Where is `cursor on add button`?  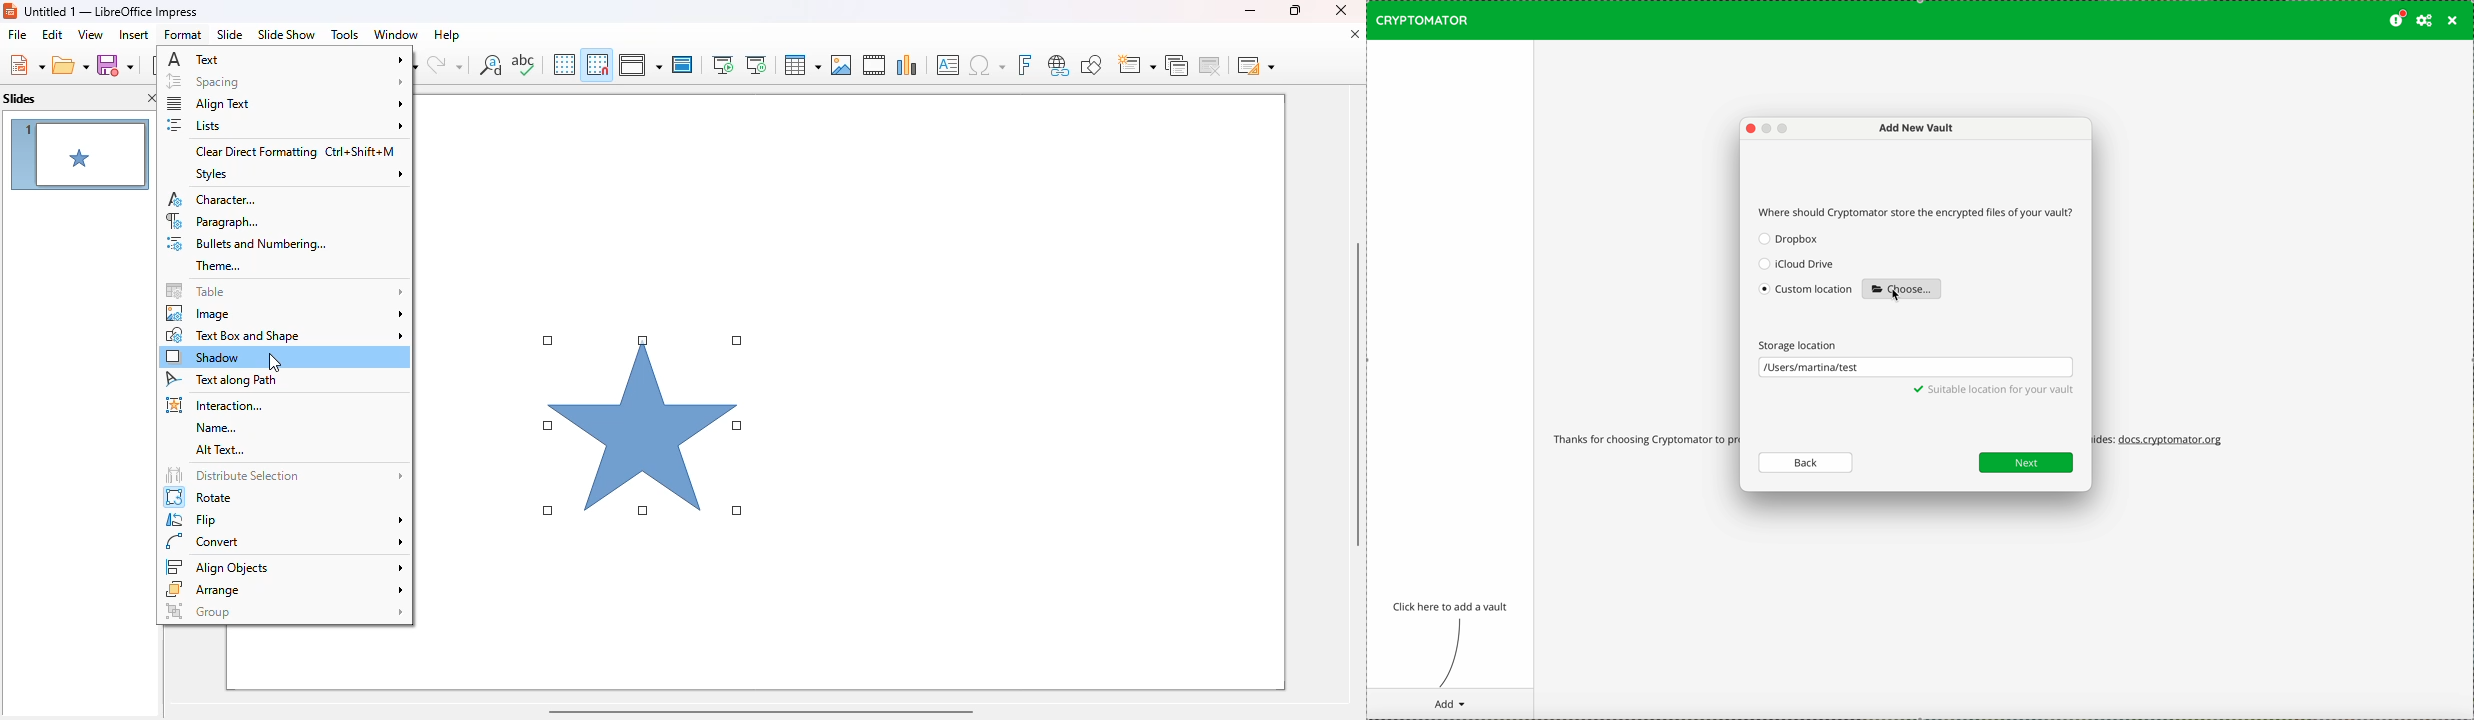 cursor on add button is located at coordinates (1449, 704).